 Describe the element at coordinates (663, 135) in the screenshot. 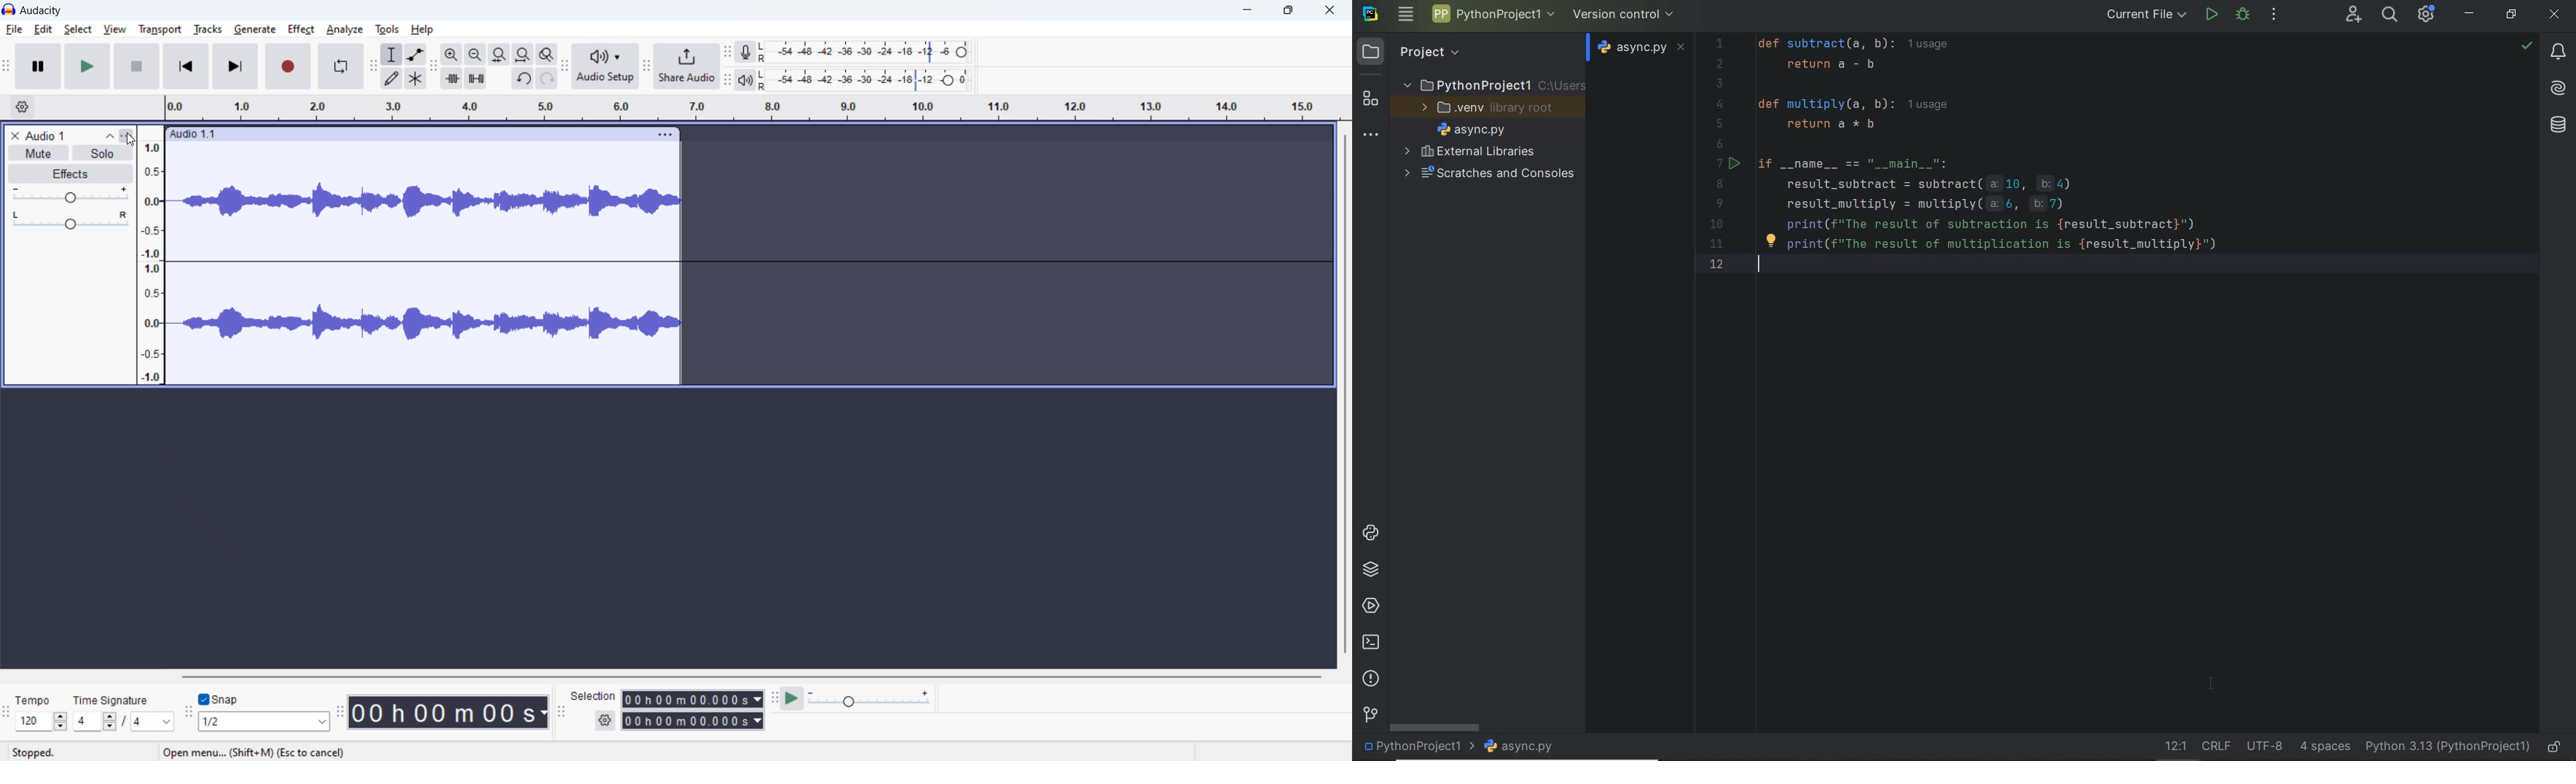

I see `track options` at that location.